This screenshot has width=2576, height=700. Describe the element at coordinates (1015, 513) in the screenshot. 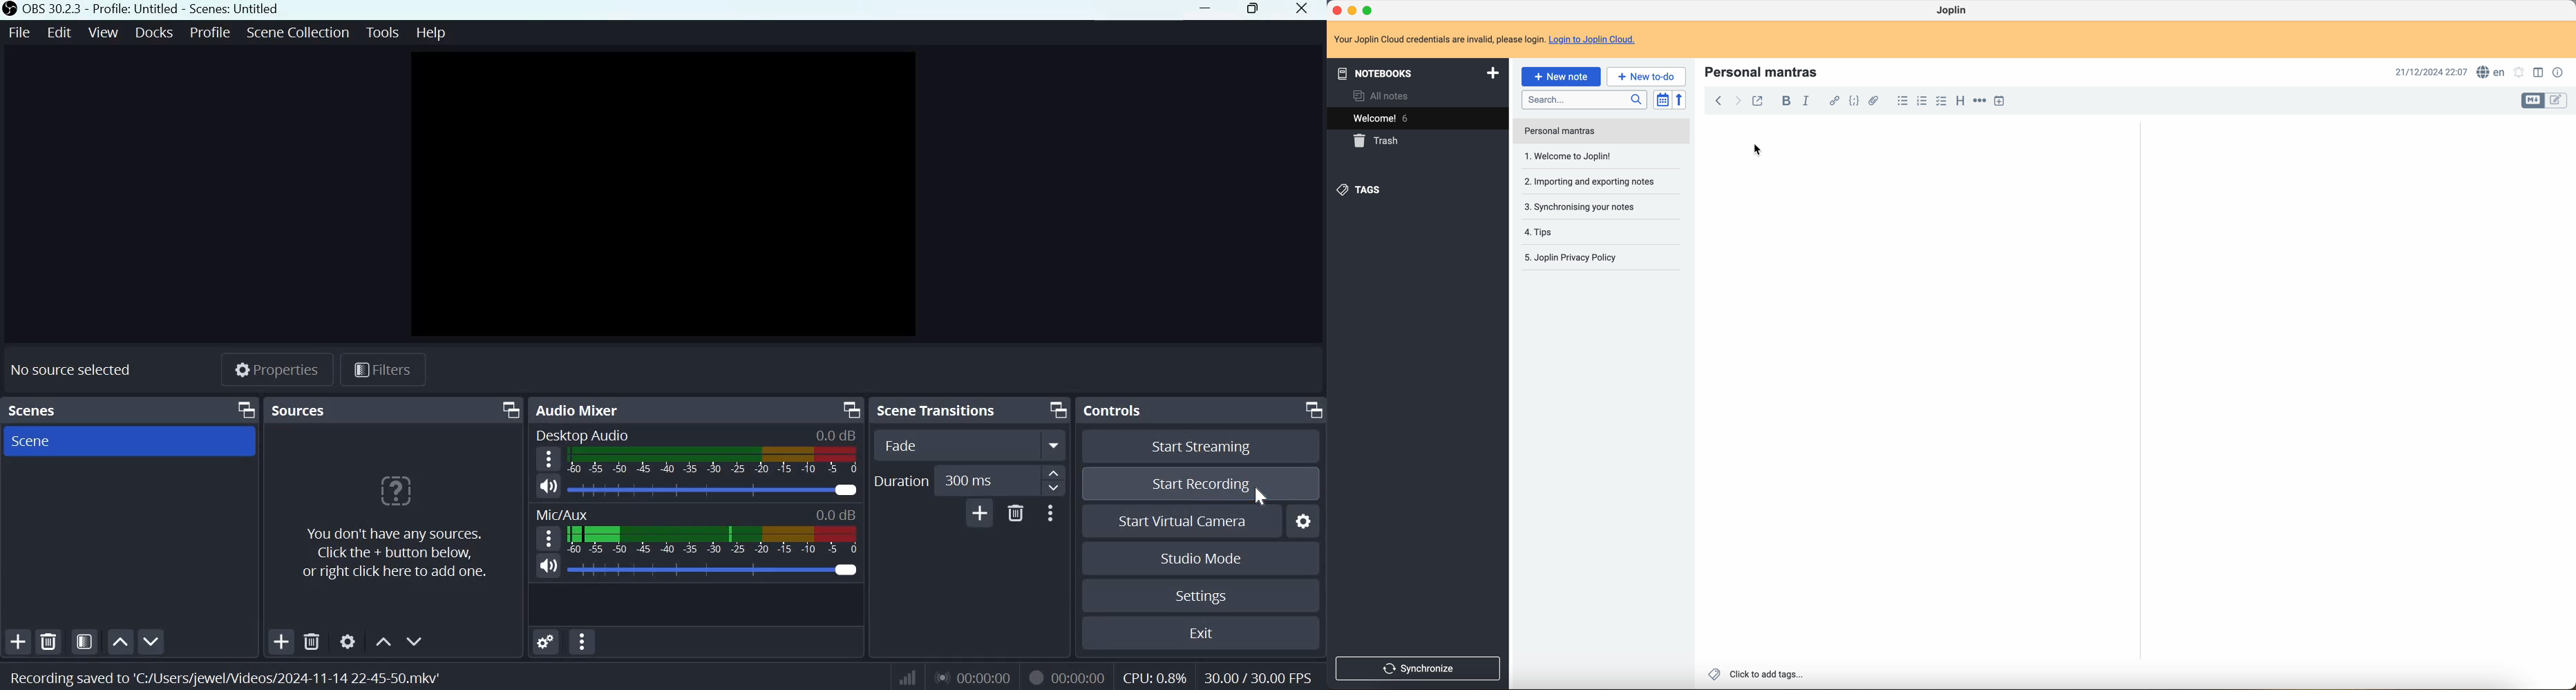

I see `Delete Transition` at that location.